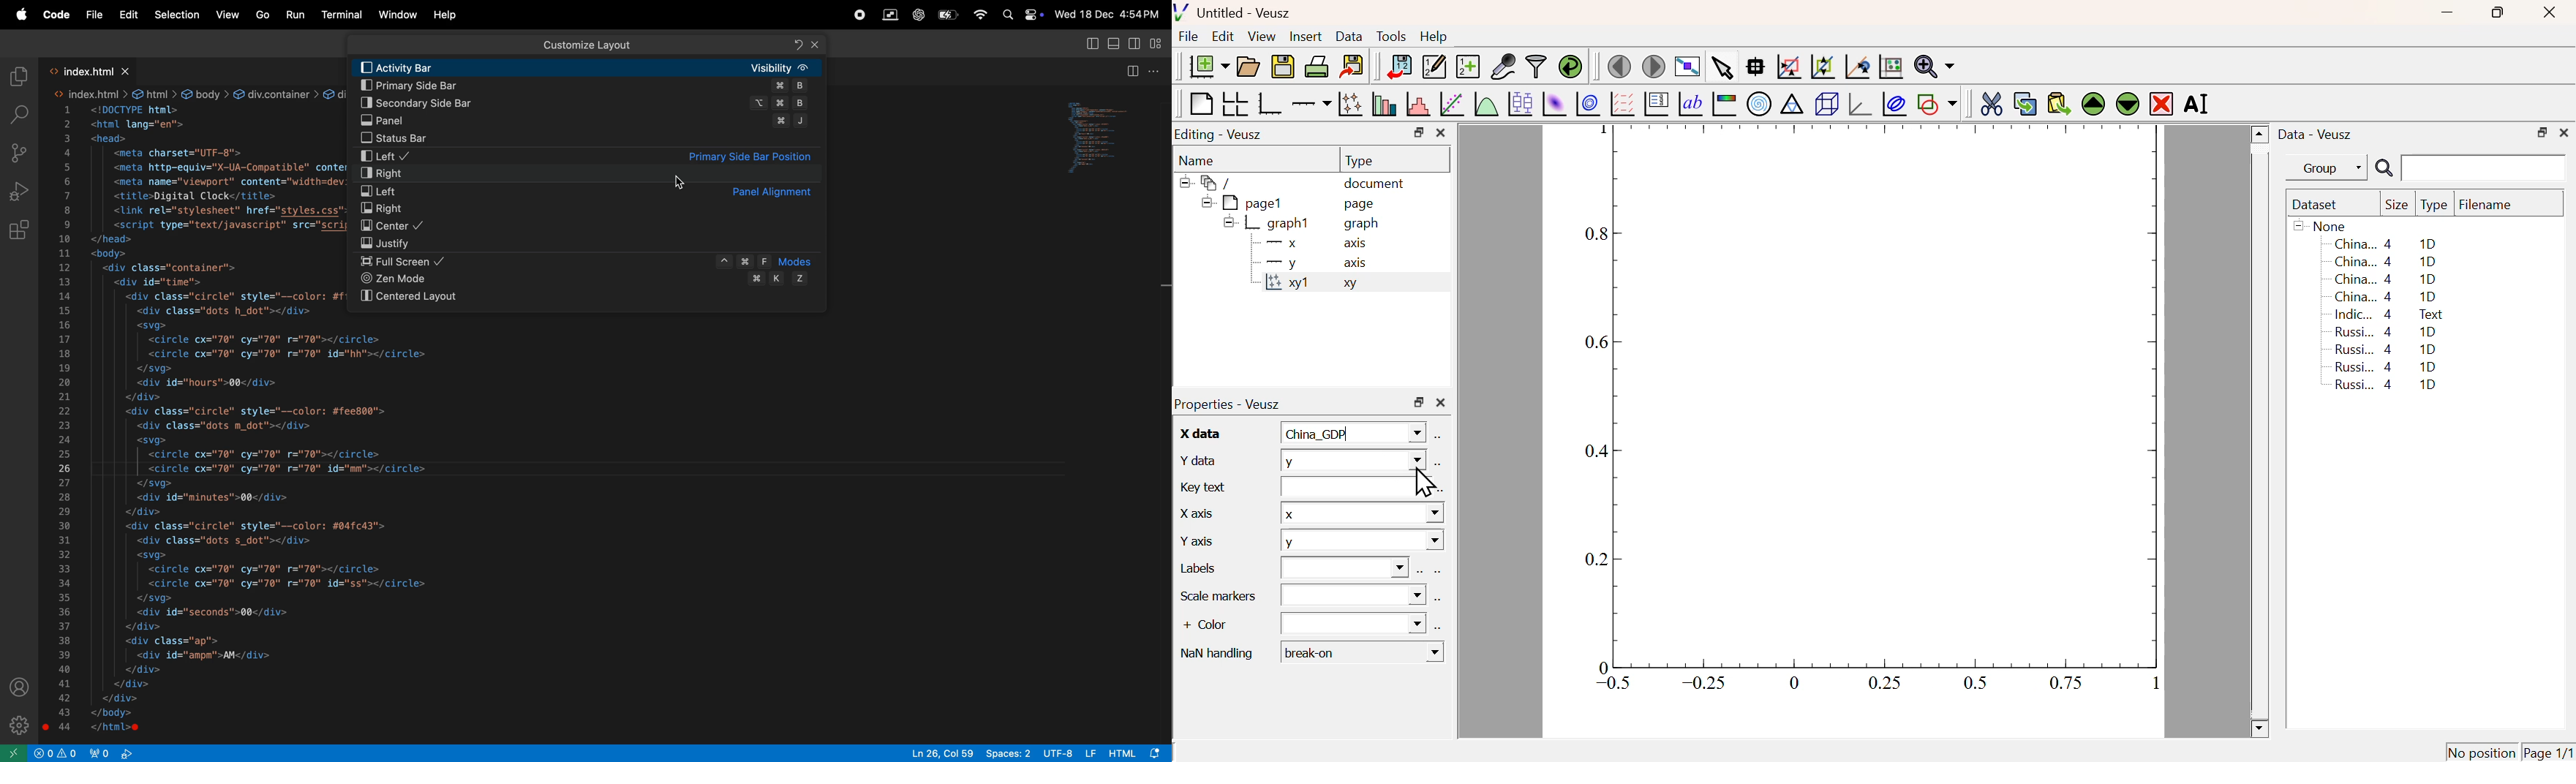 This screenshot has width=2576, height=784. I want to click on Plot Vector Field, so click(1620, 103).